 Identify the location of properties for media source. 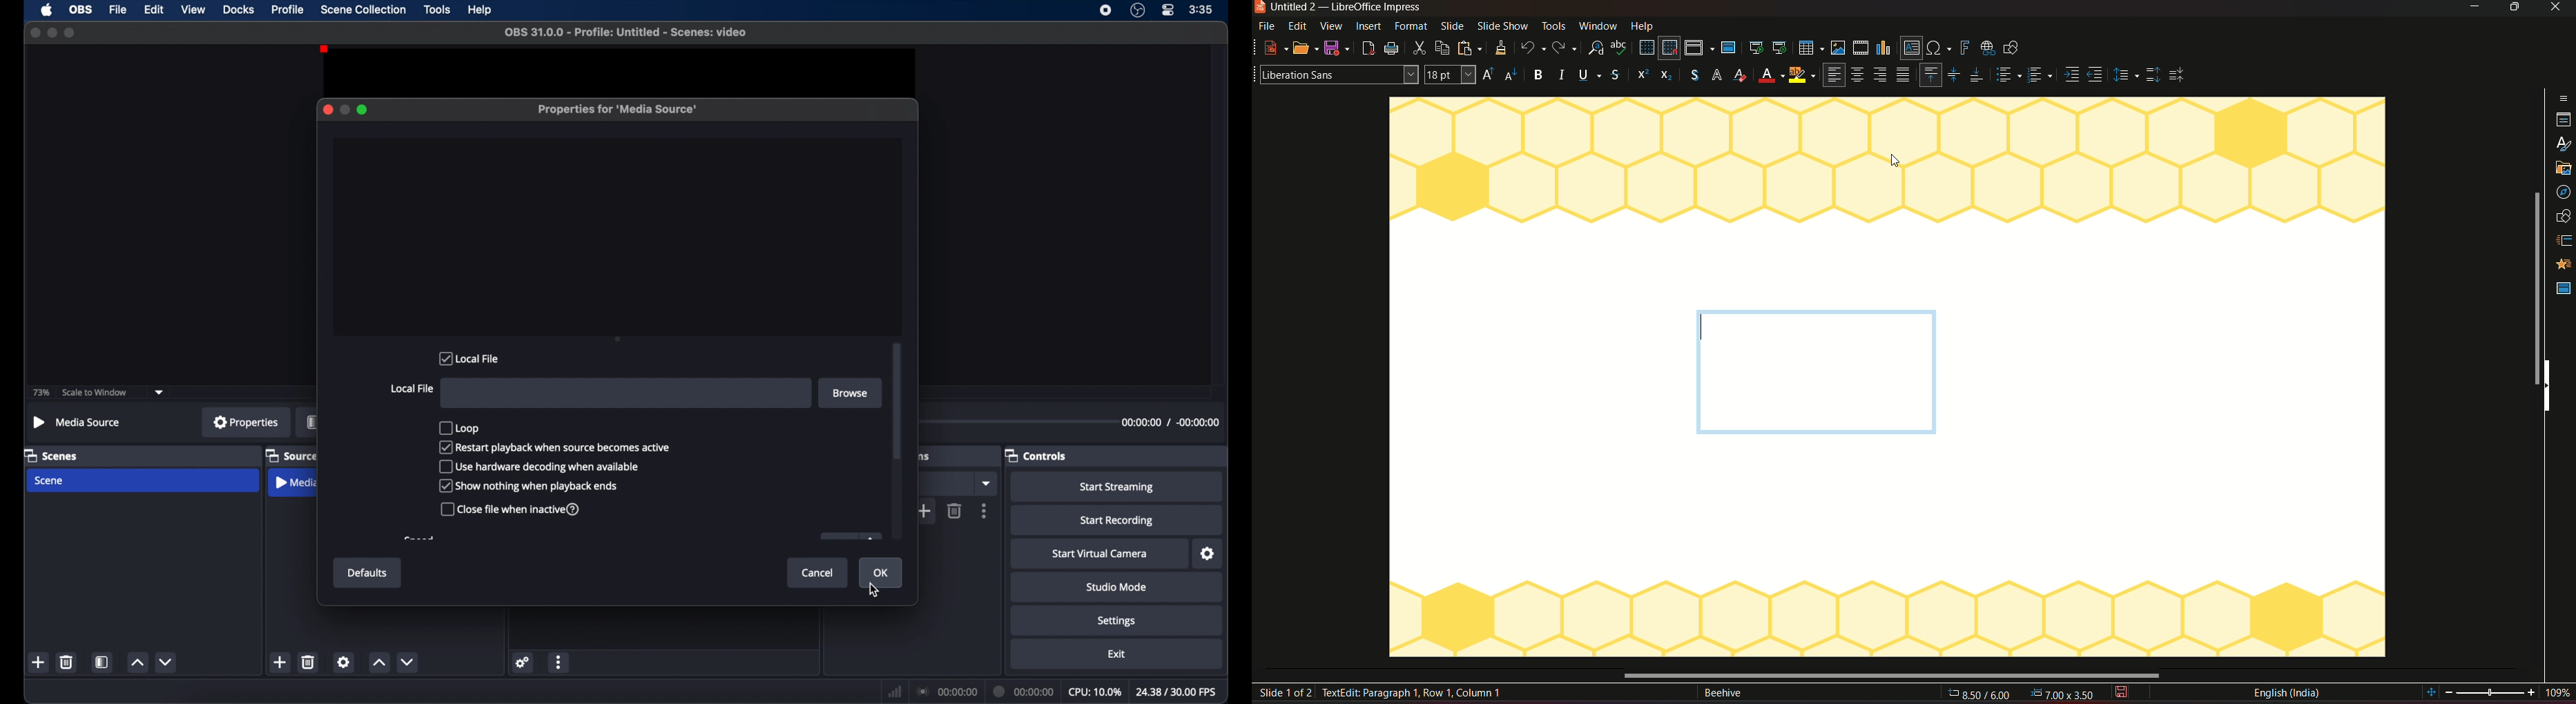
(616, 110).